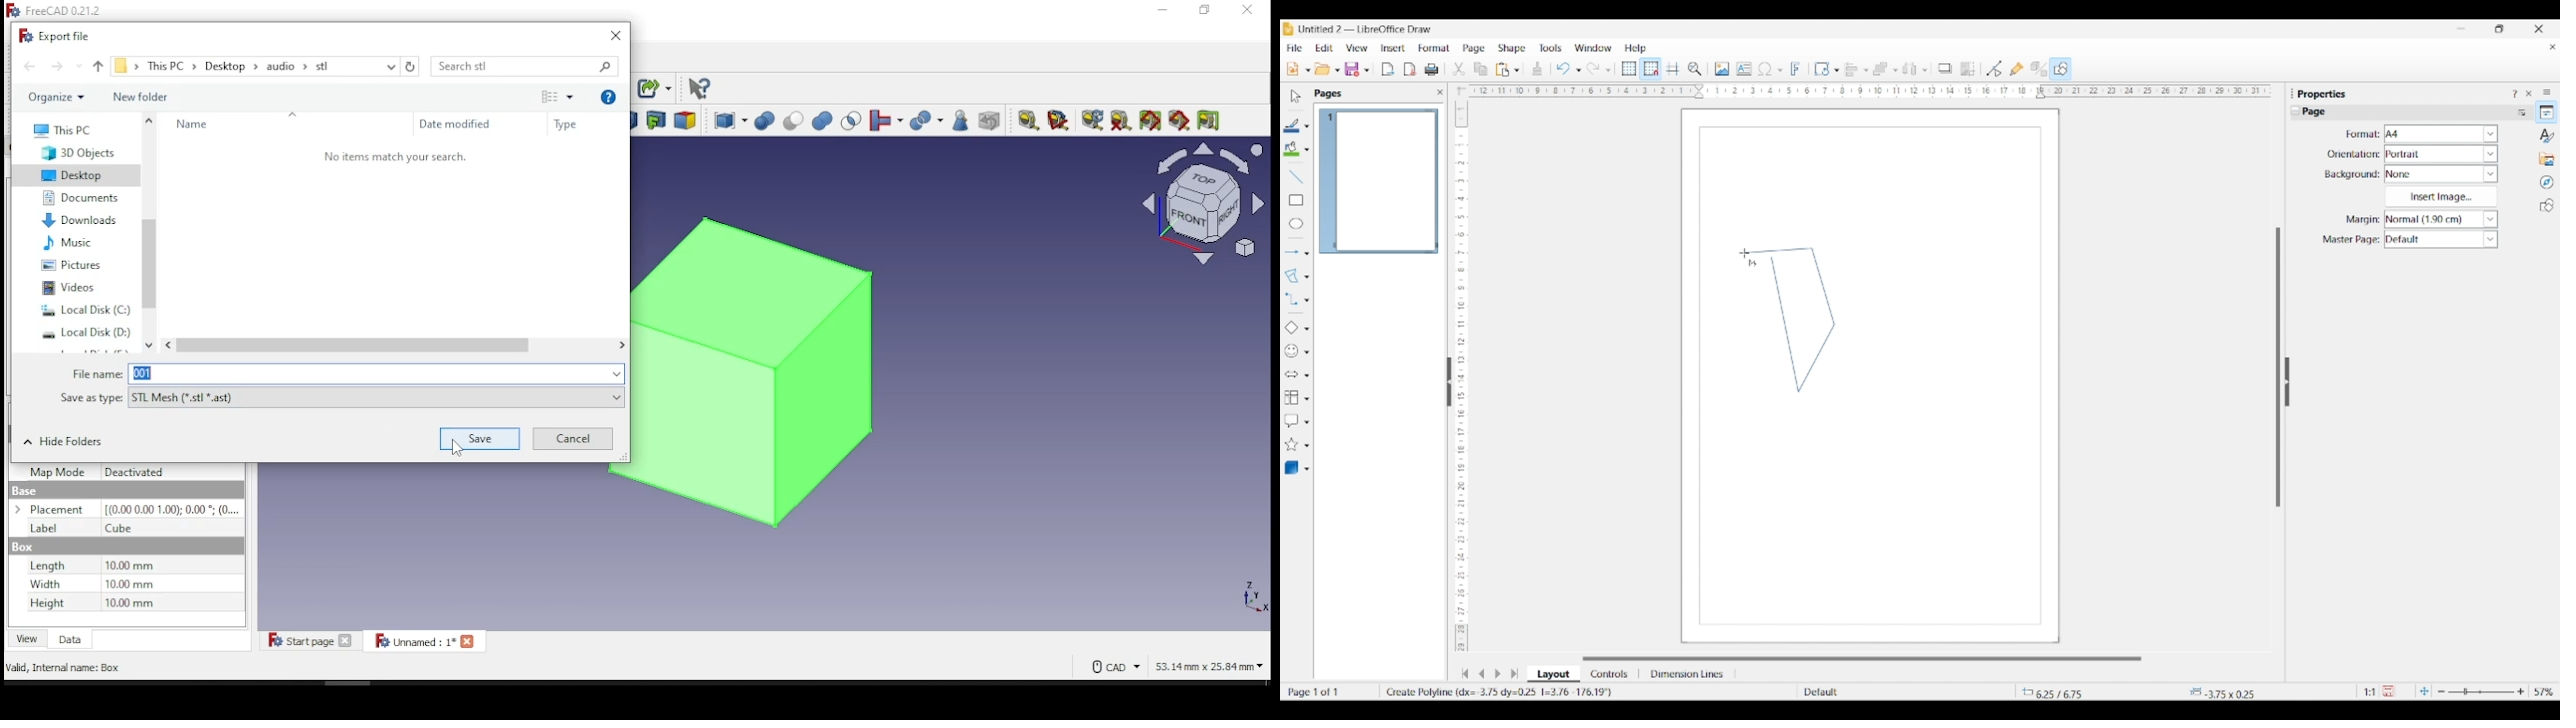 The height and width of the screenshot is (728, 2576). Describe the element at coordinates (1307, 352) in the screenshot. I see `Symbol shape options` at that location.